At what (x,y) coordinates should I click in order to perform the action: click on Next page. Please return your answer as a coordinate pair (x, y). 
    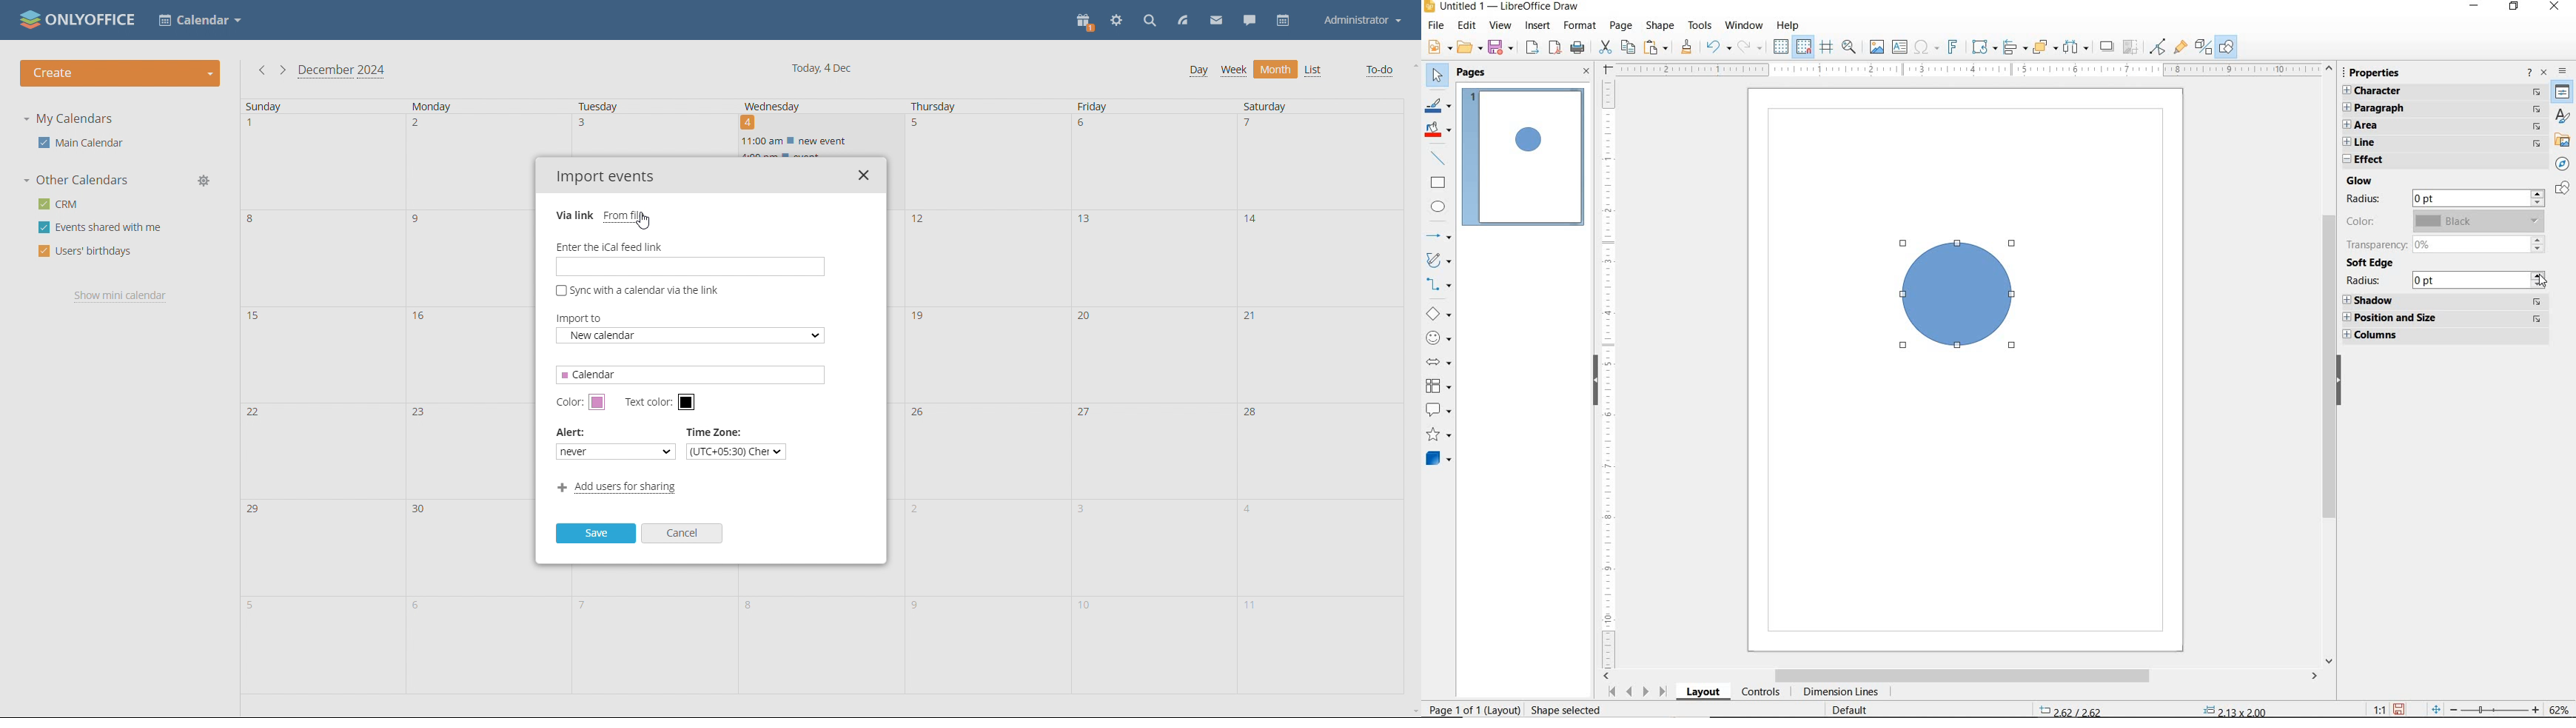
    Looking at the image, I should click on (1646, 691).